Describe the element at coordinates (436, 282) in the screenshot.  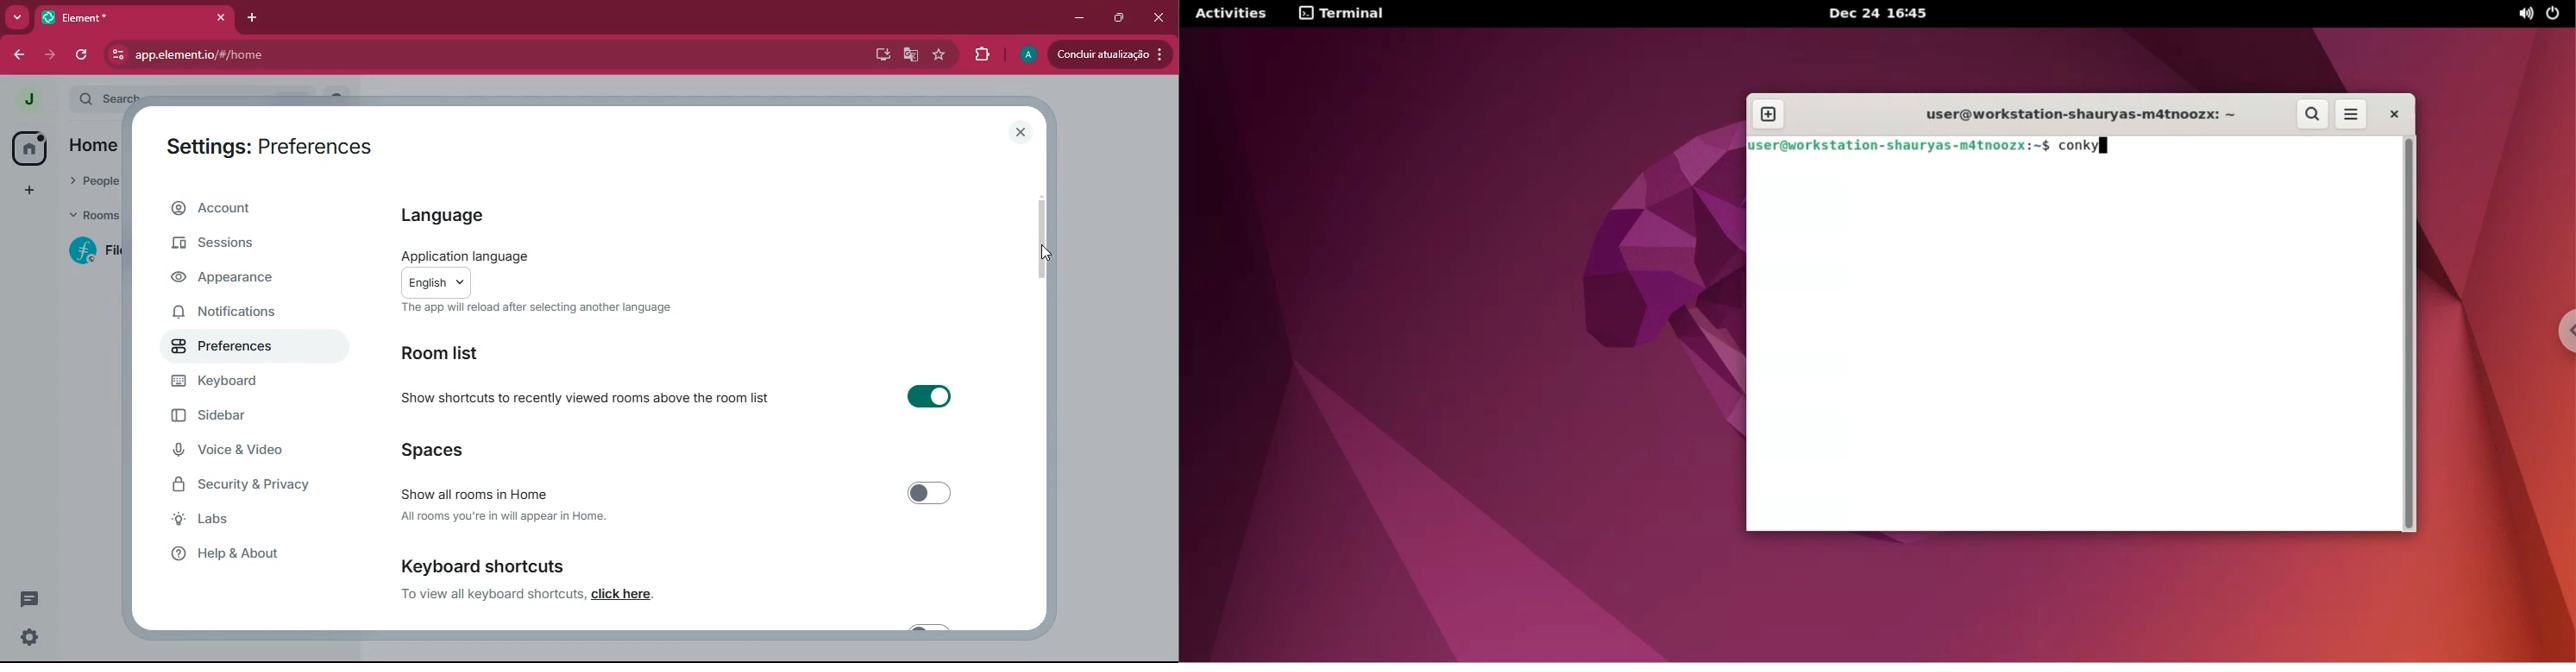
I see `english` at that location.